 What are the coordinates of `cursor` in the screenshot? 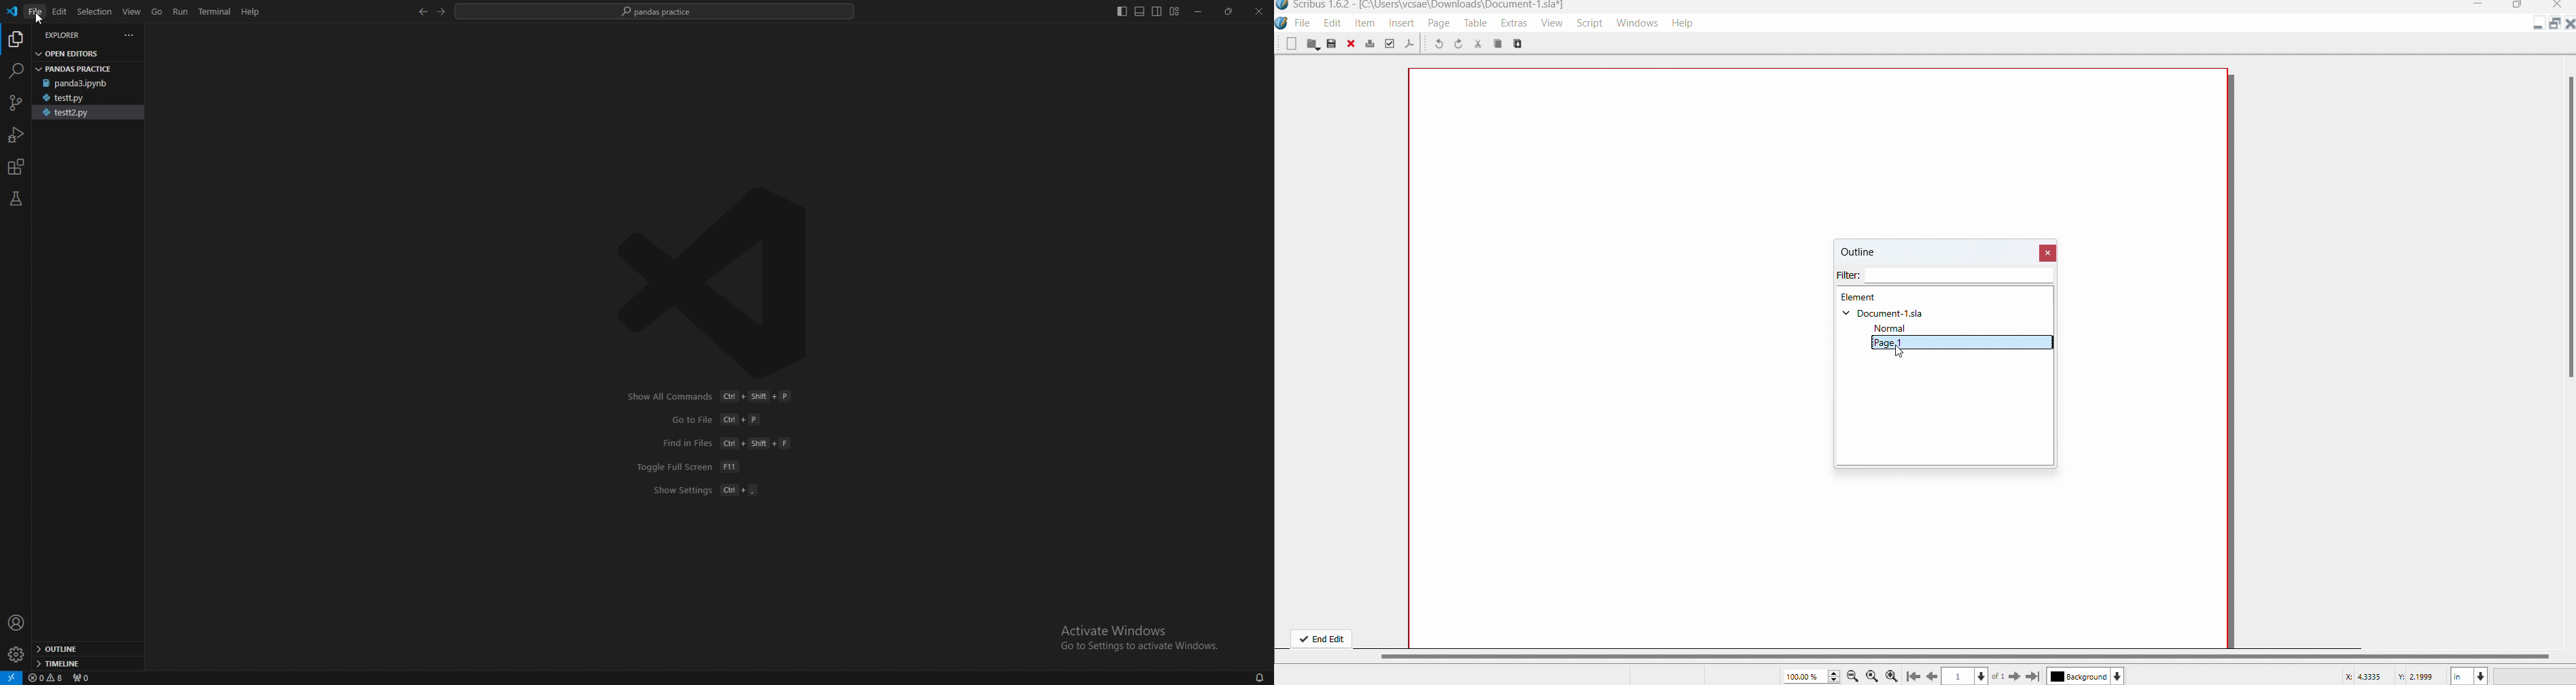 It's located at (1904, 354).